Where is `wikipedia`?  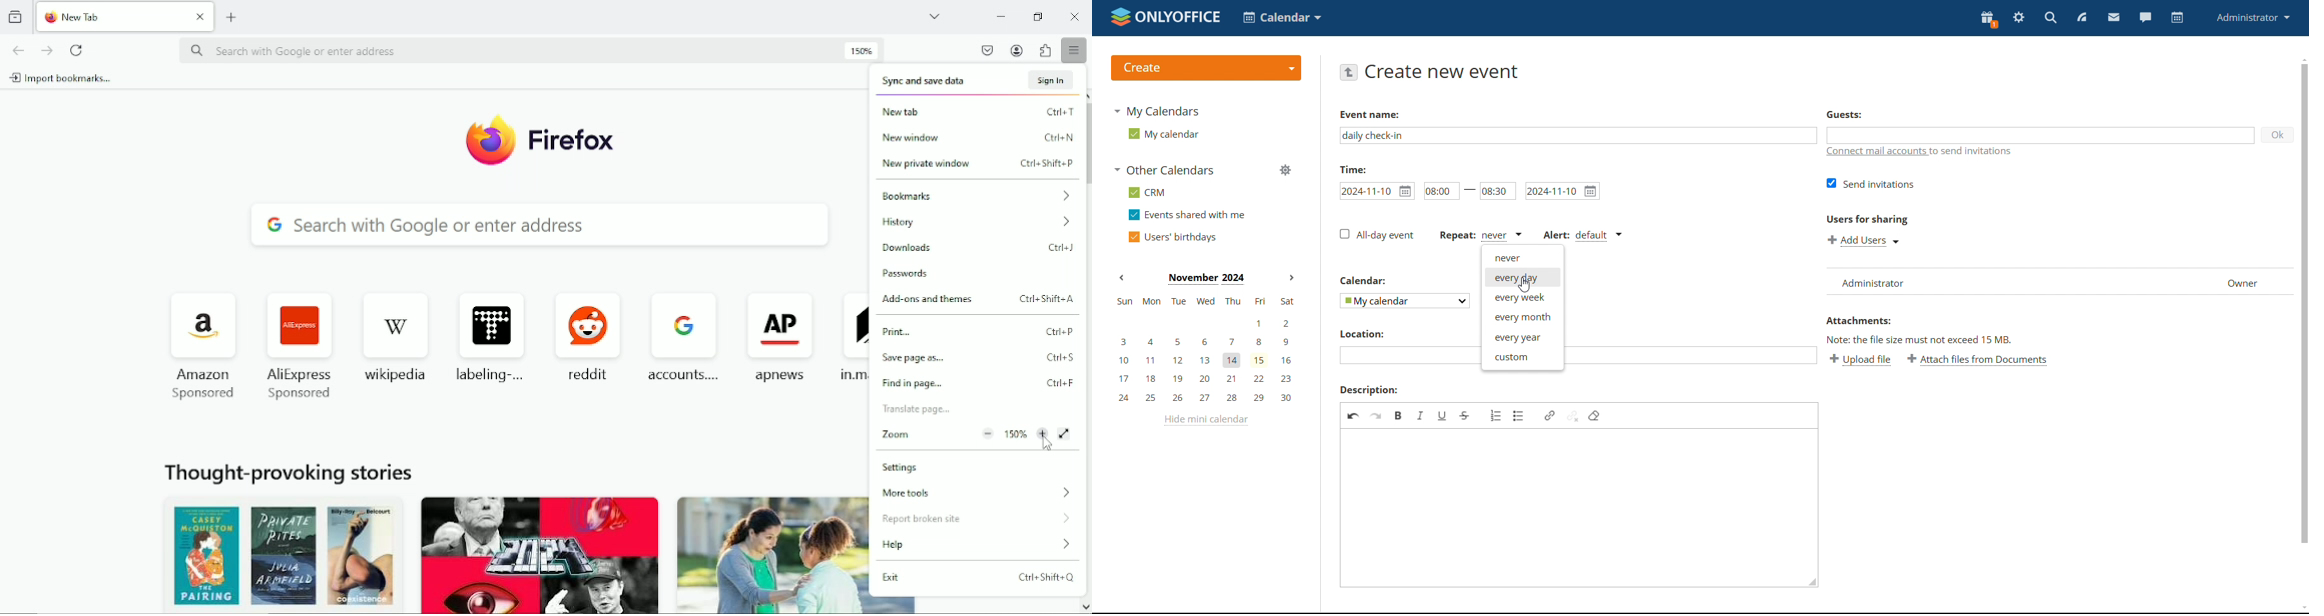
wikipedia is located at coordinates (399, 336).